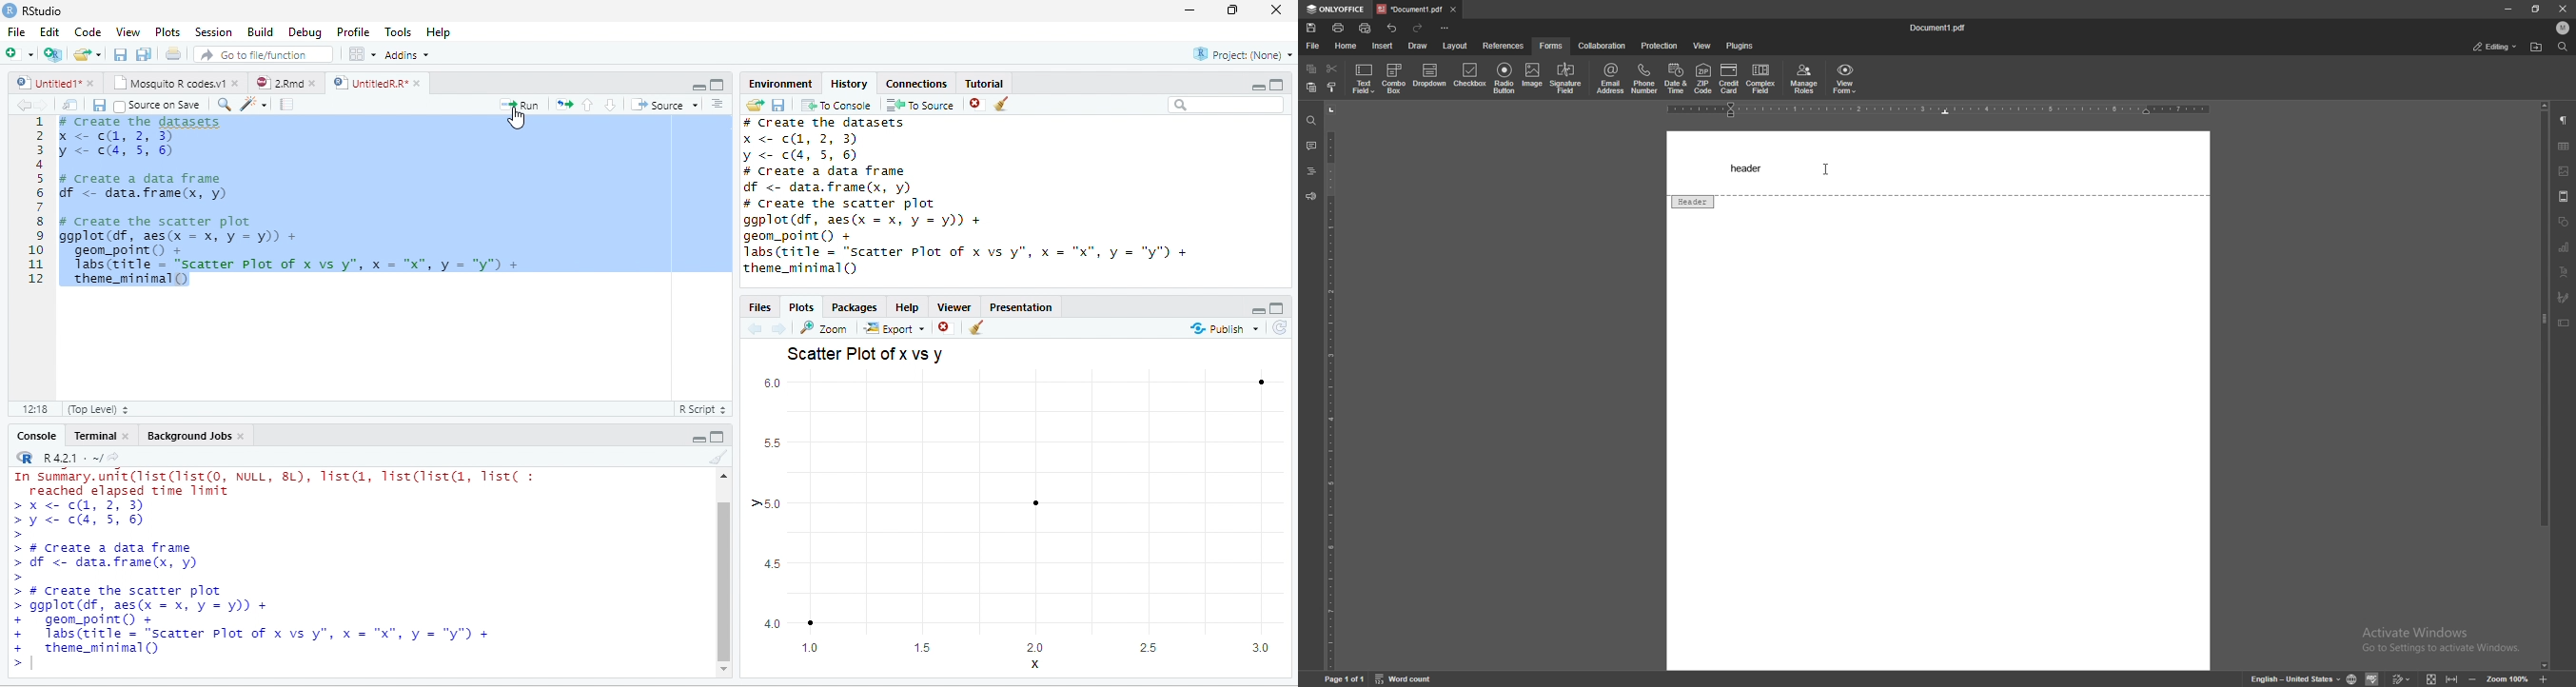 This screenshot has height=700, width=2576. What do you see at coordinates (125, 436) in the screenshot?
I see `close` at bounding box center [125, 436].